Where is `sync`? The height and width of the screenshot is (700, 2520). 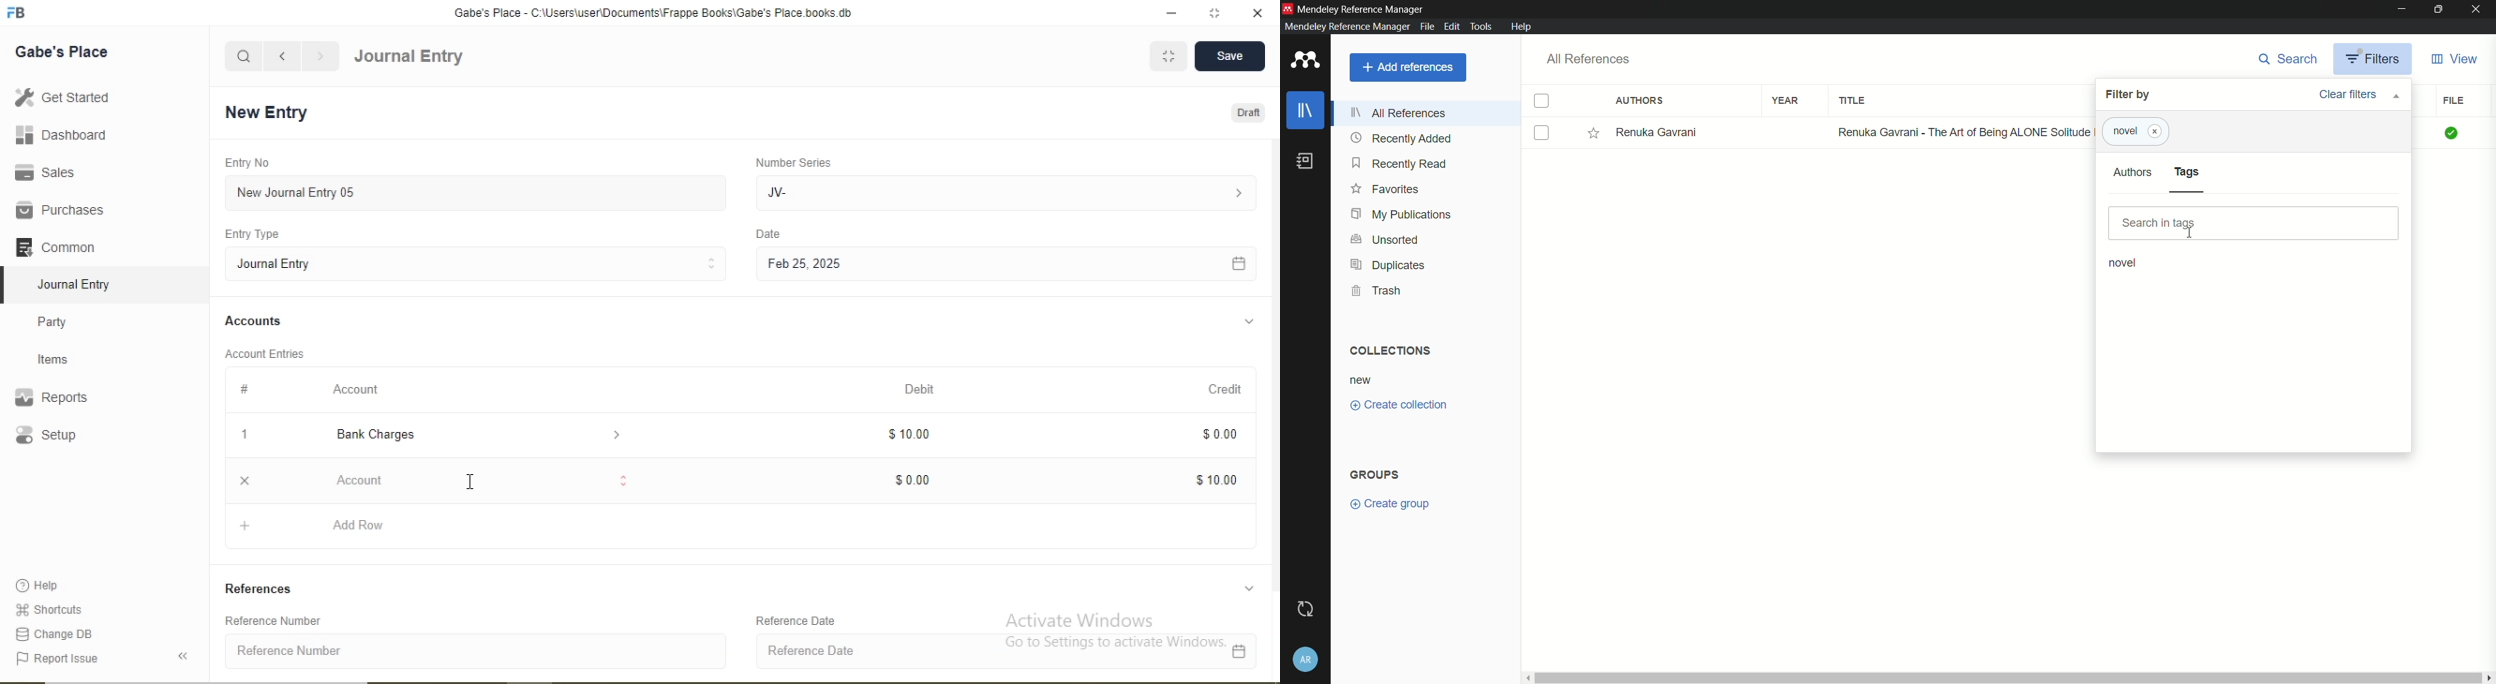 sync is located at coordinates (1304, 609).